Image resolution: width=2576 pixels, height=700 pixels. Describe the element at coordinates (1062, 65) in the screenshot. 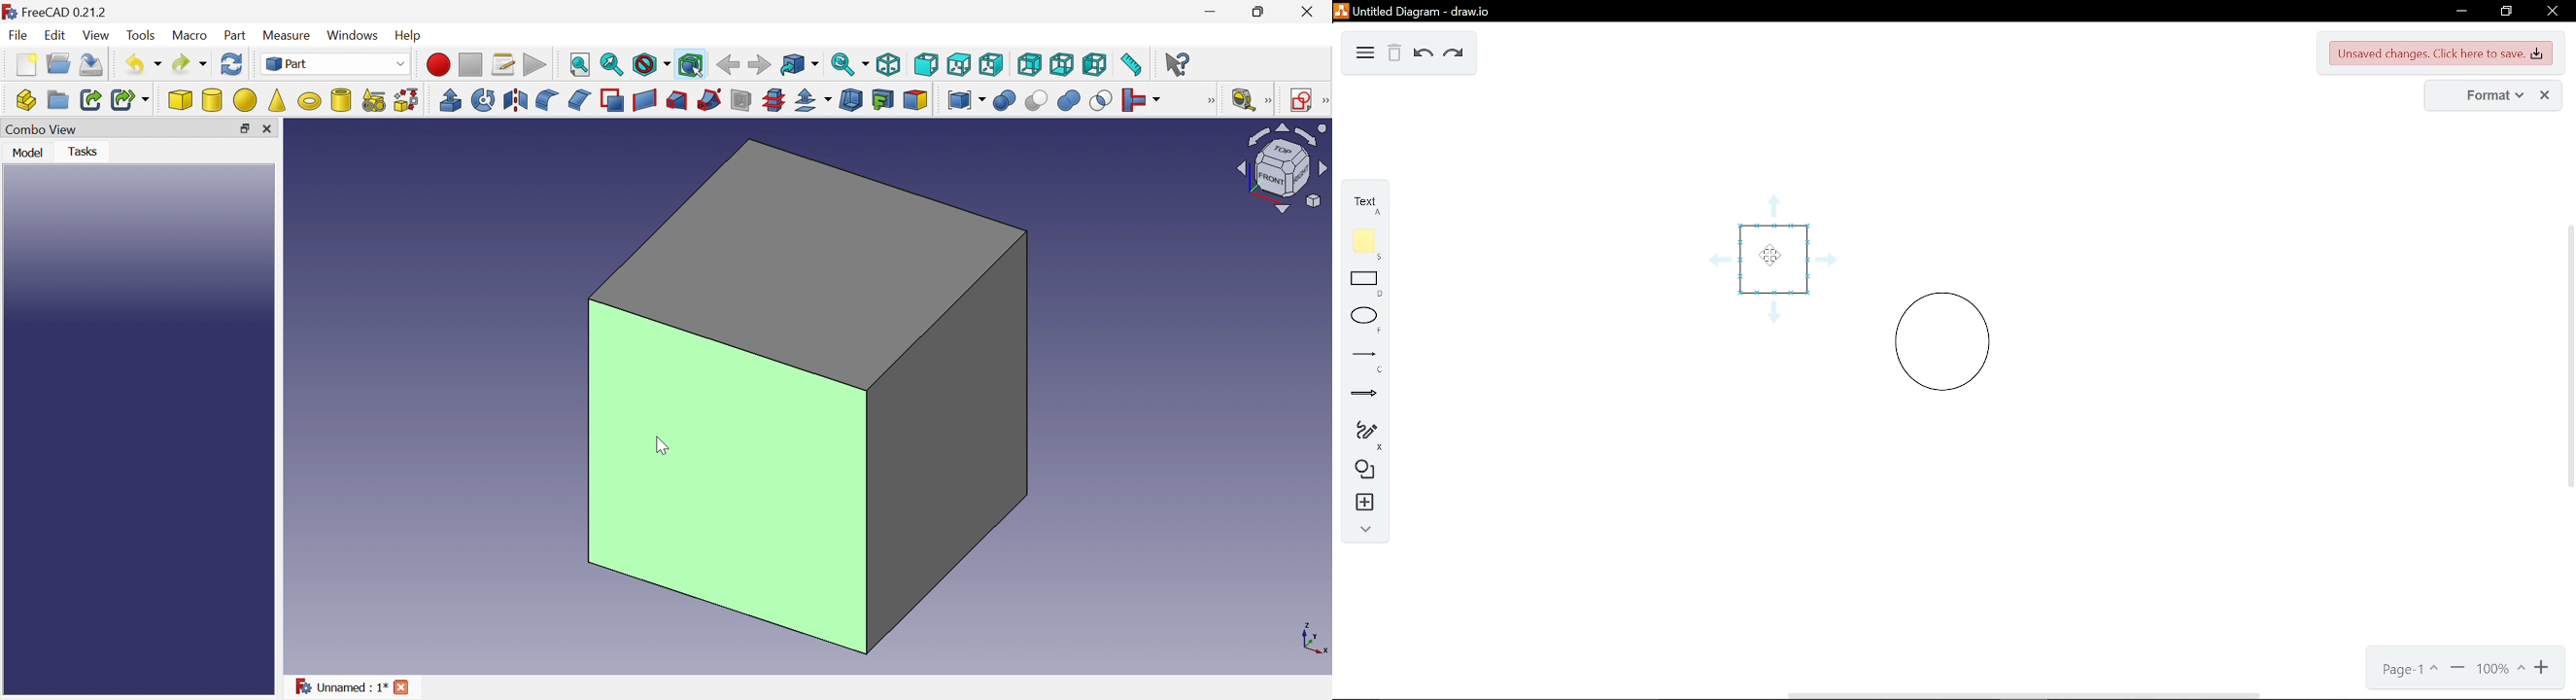

I see `Bottom` at that location.